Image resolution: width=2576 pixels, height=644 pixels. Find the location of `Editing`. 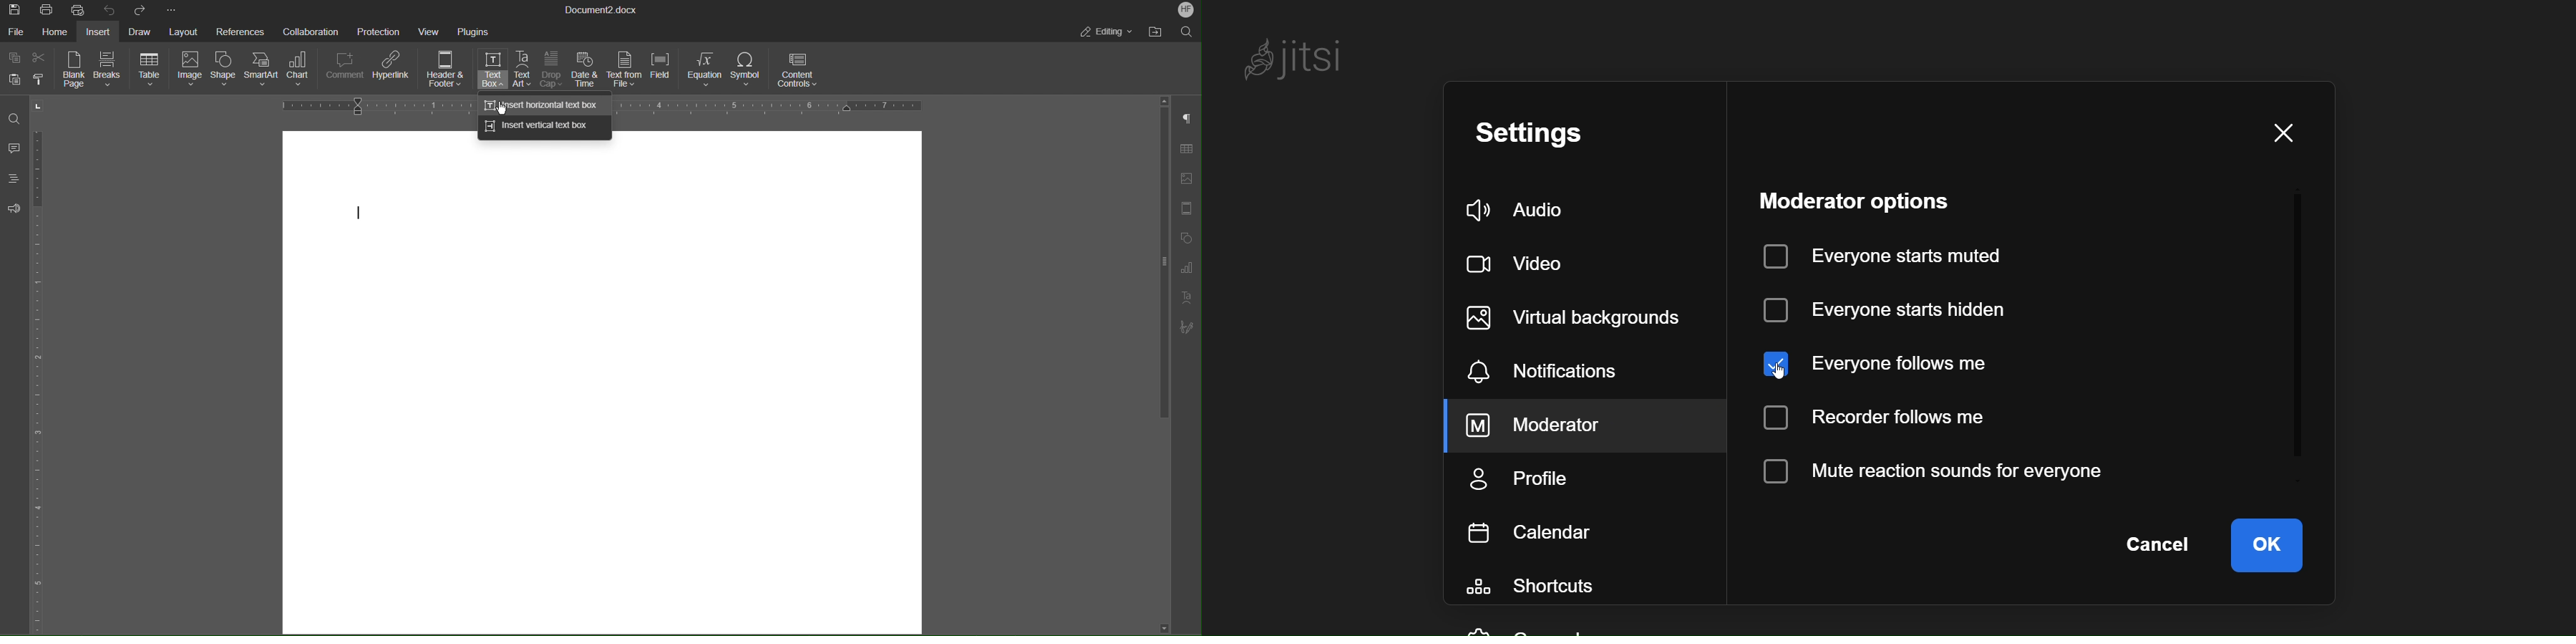

Editing is located at coordinates (1109, 33).